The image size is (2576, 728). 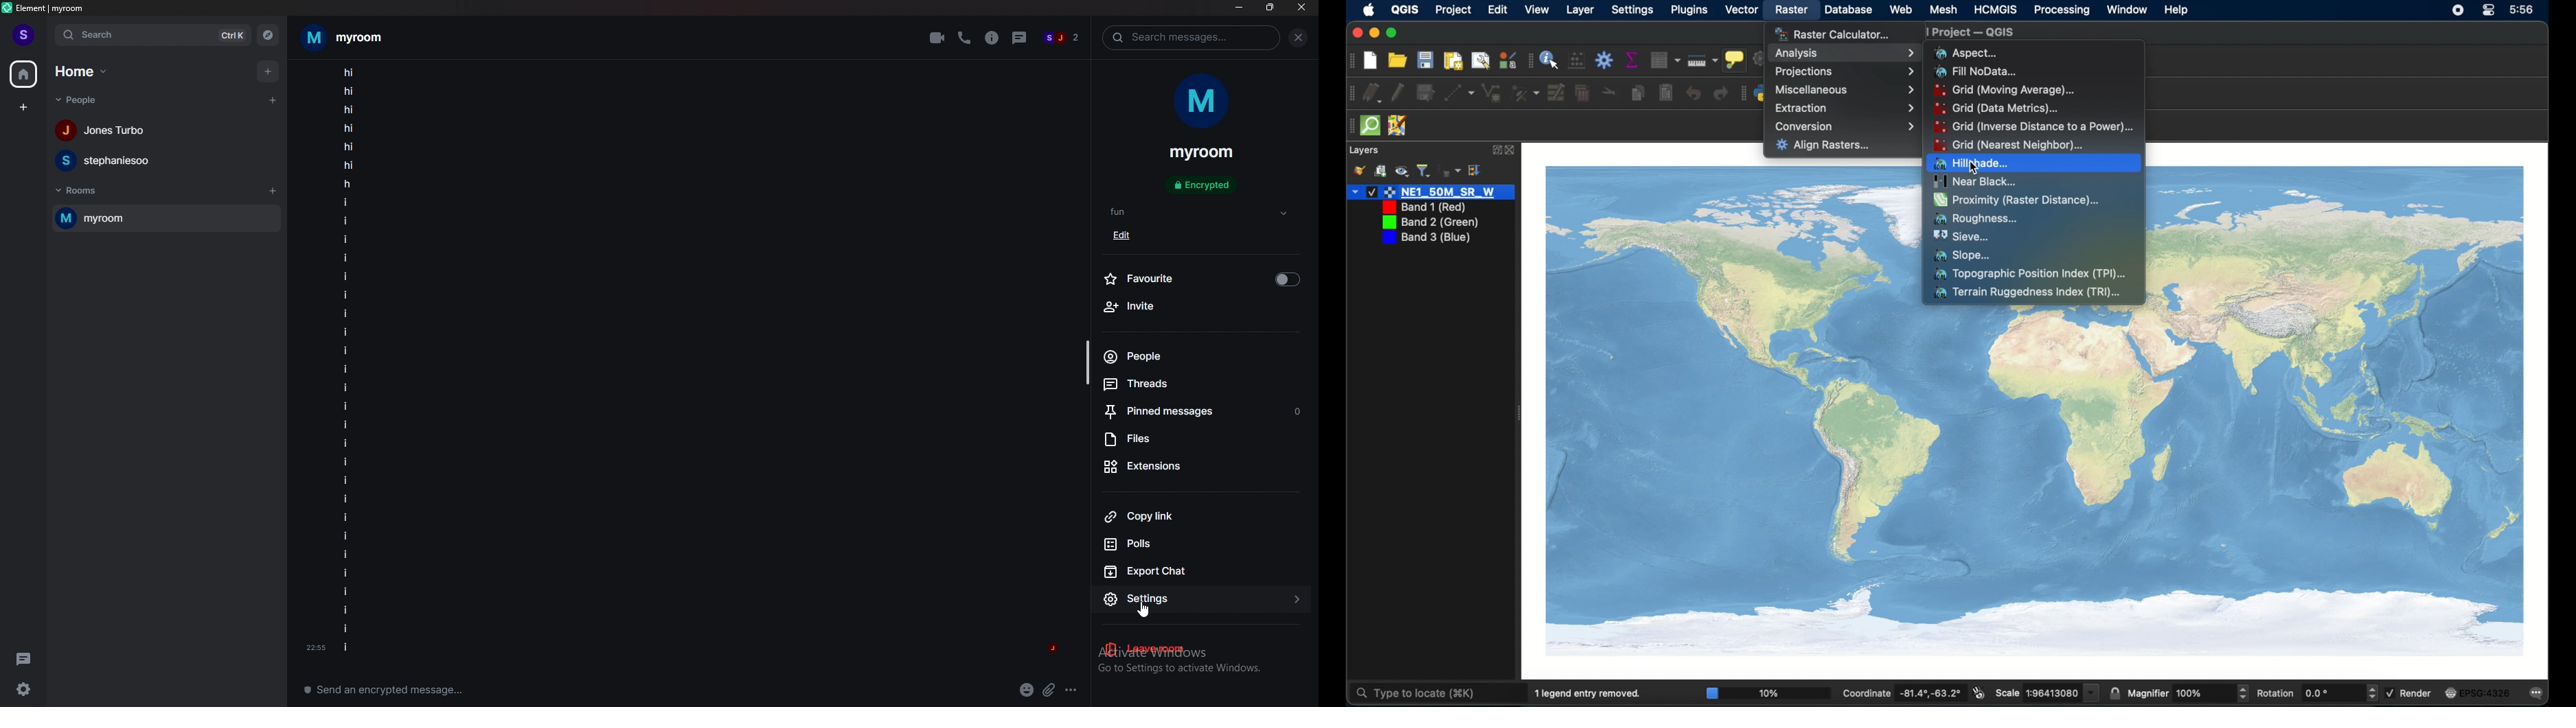 What do you see at coordinates (1204, 413) in the screenshot?
I see `pinned messages` at bounding box center [1204, 413].